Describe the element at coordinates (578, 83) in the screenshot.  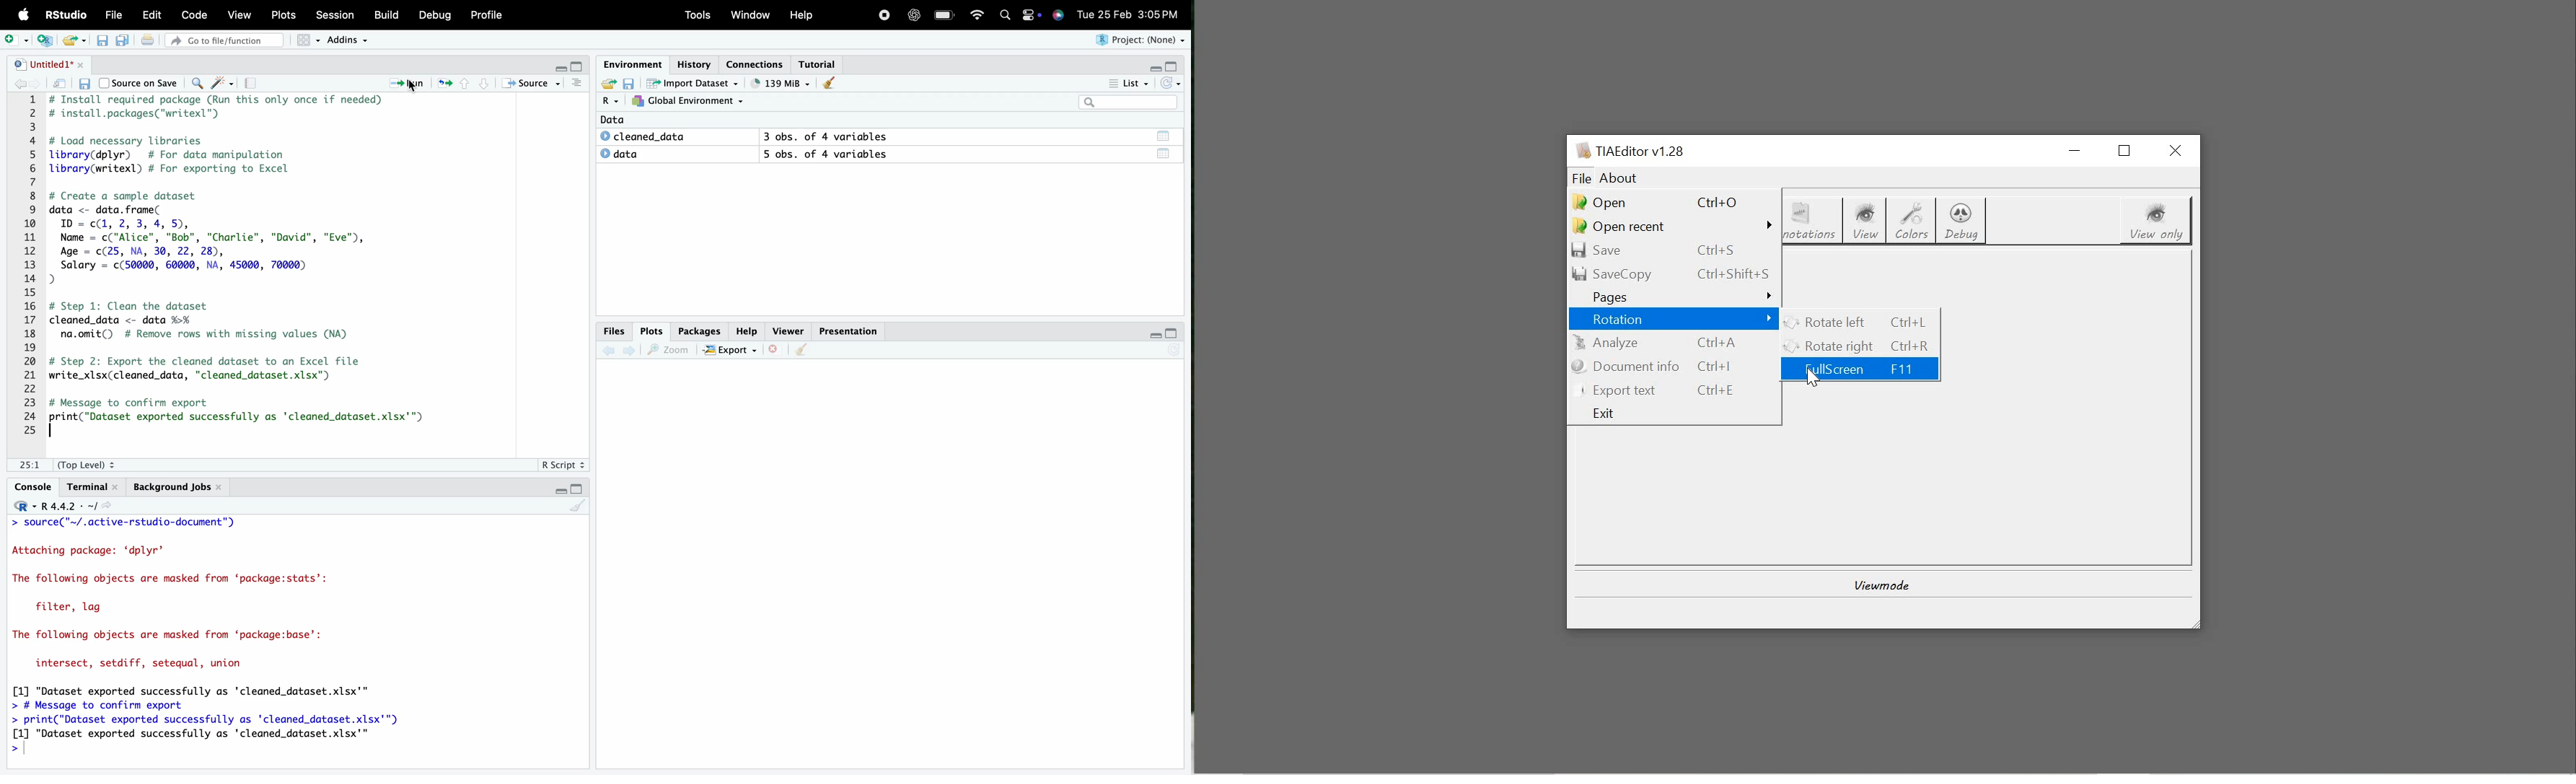
I see `Show document outline (Ctrl + Shift + O)` at that location.